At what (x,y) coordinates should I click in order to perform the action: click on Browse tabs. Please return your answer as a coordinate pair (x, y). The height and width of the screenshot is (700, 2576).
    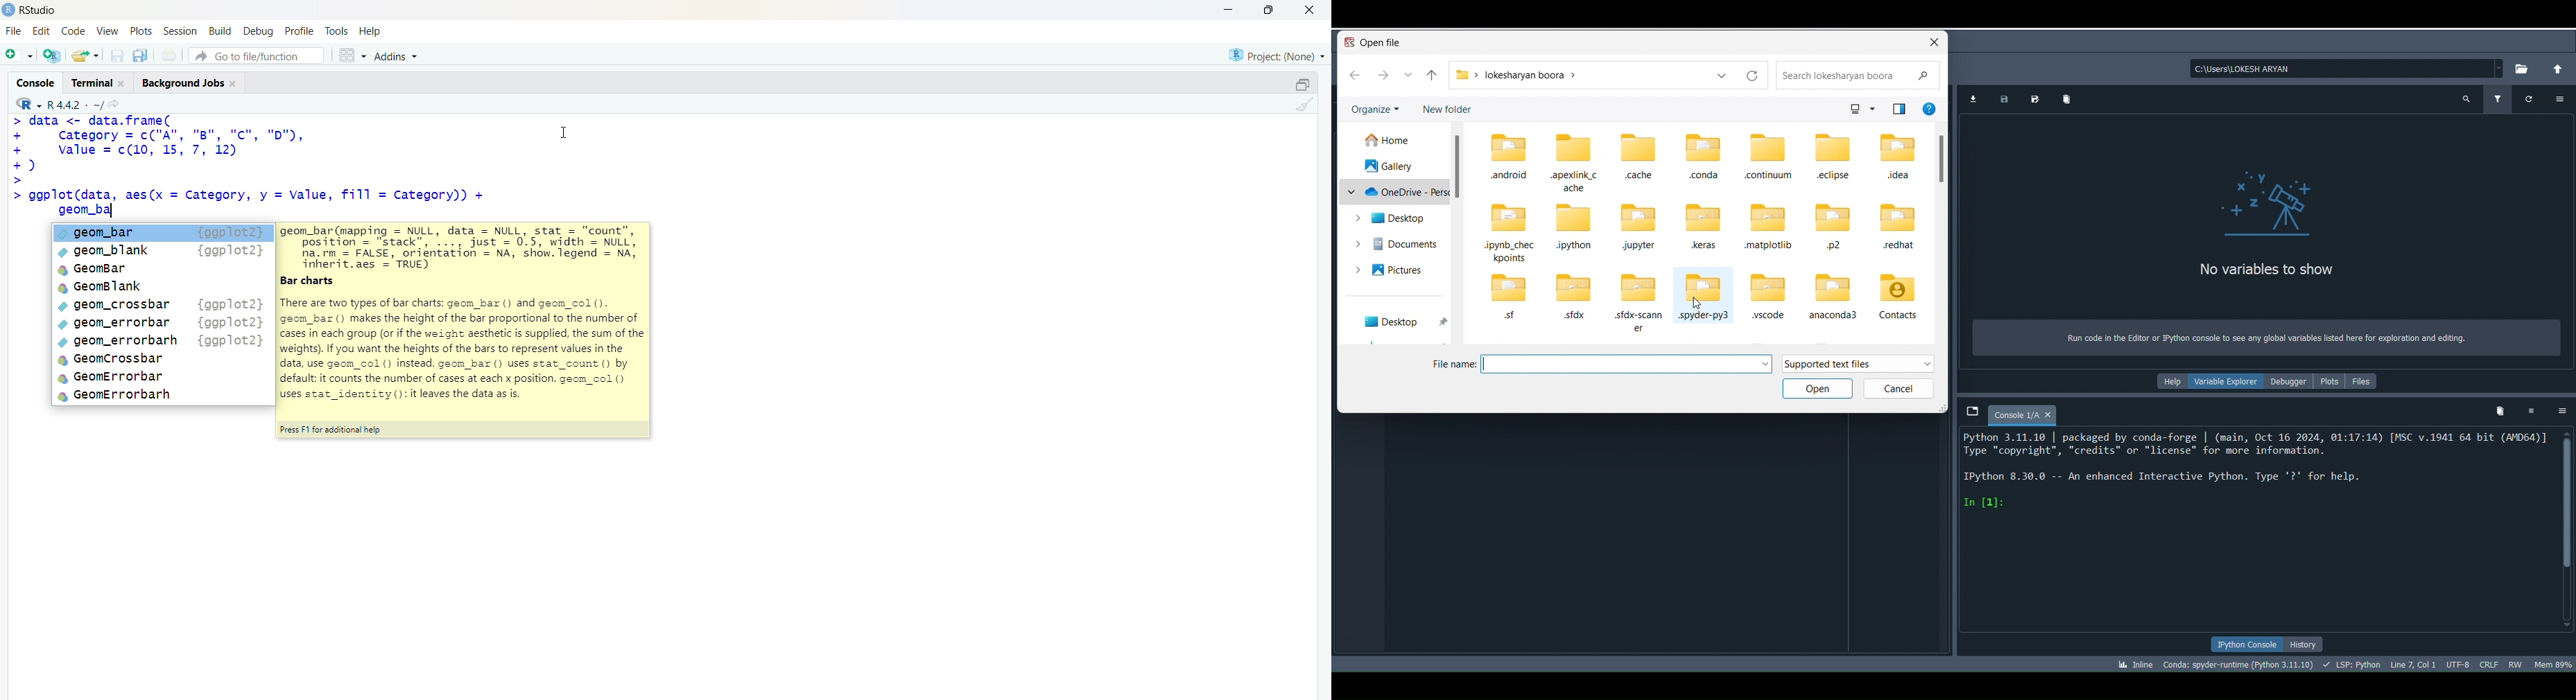
    Looking at the image, I should click on (1969, 408).